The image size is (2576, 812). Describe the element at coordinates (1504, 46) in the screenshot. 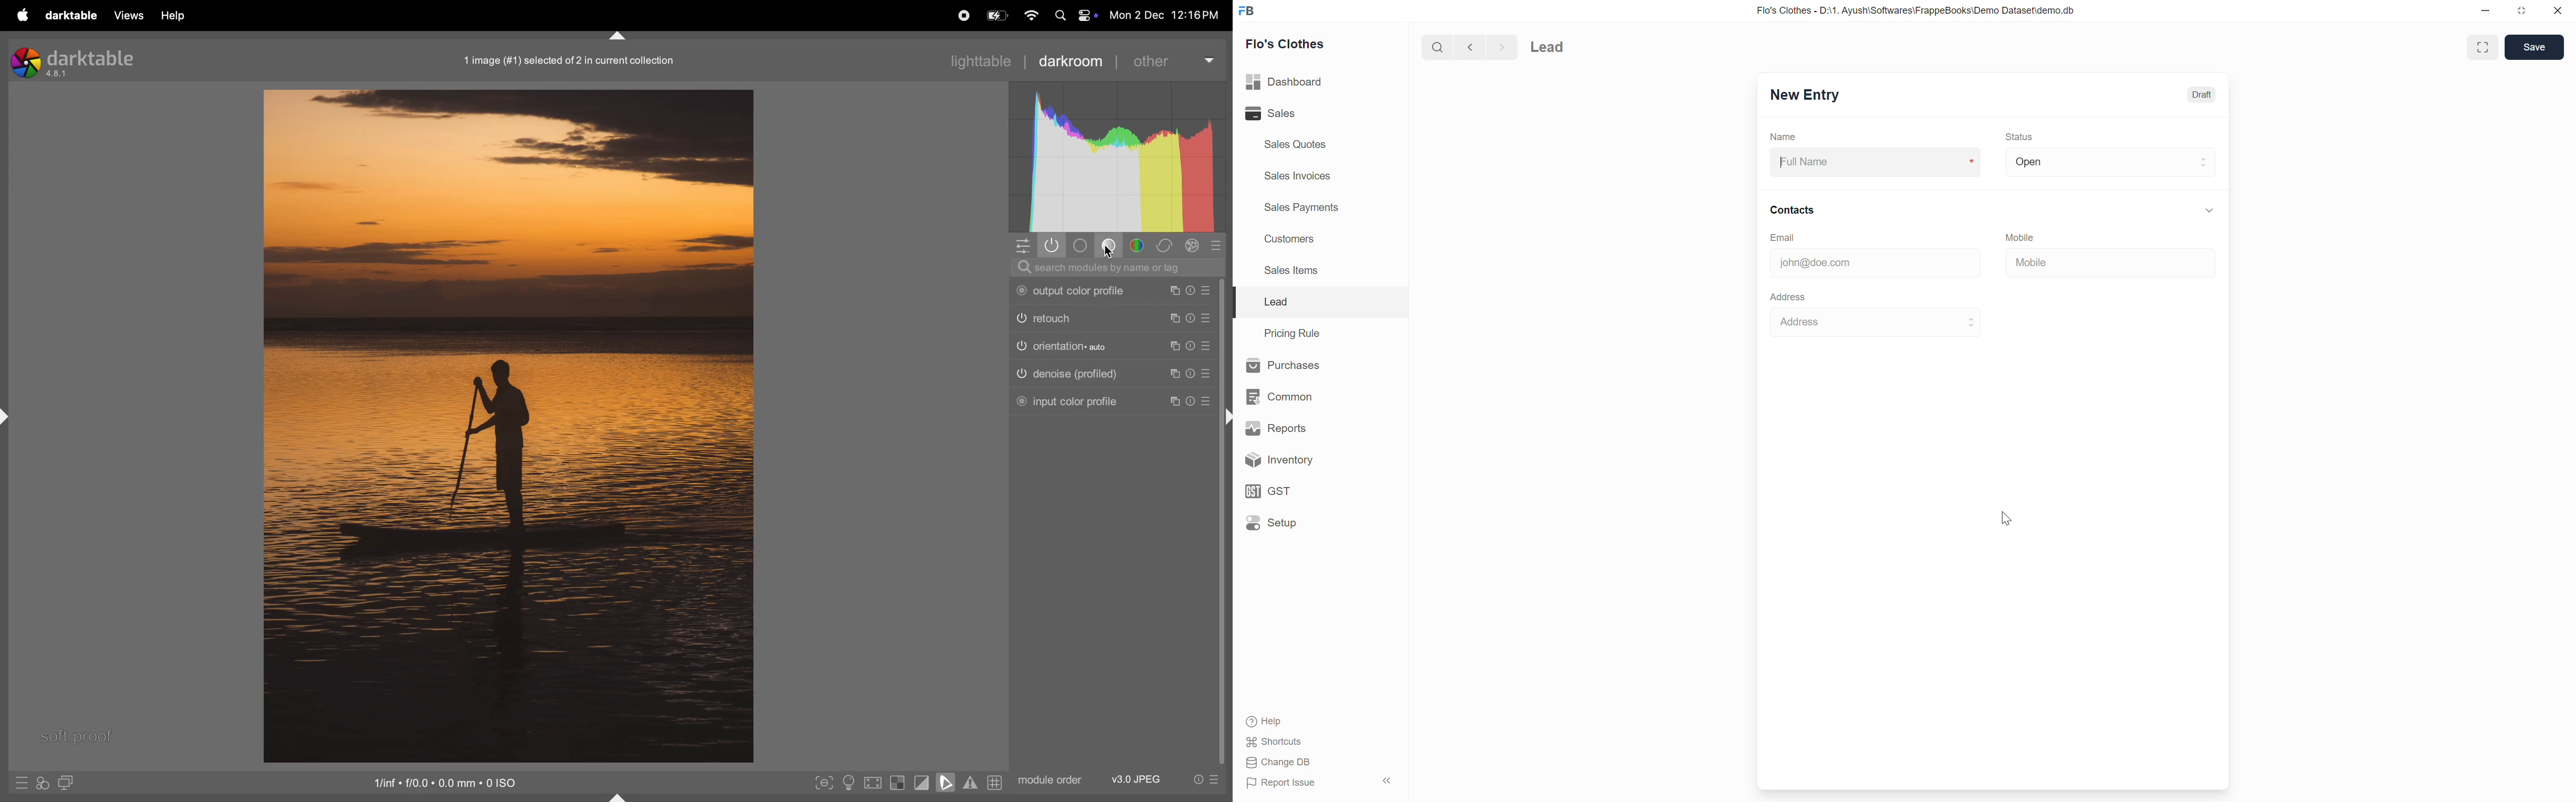

I see `FORWARD` at that location.